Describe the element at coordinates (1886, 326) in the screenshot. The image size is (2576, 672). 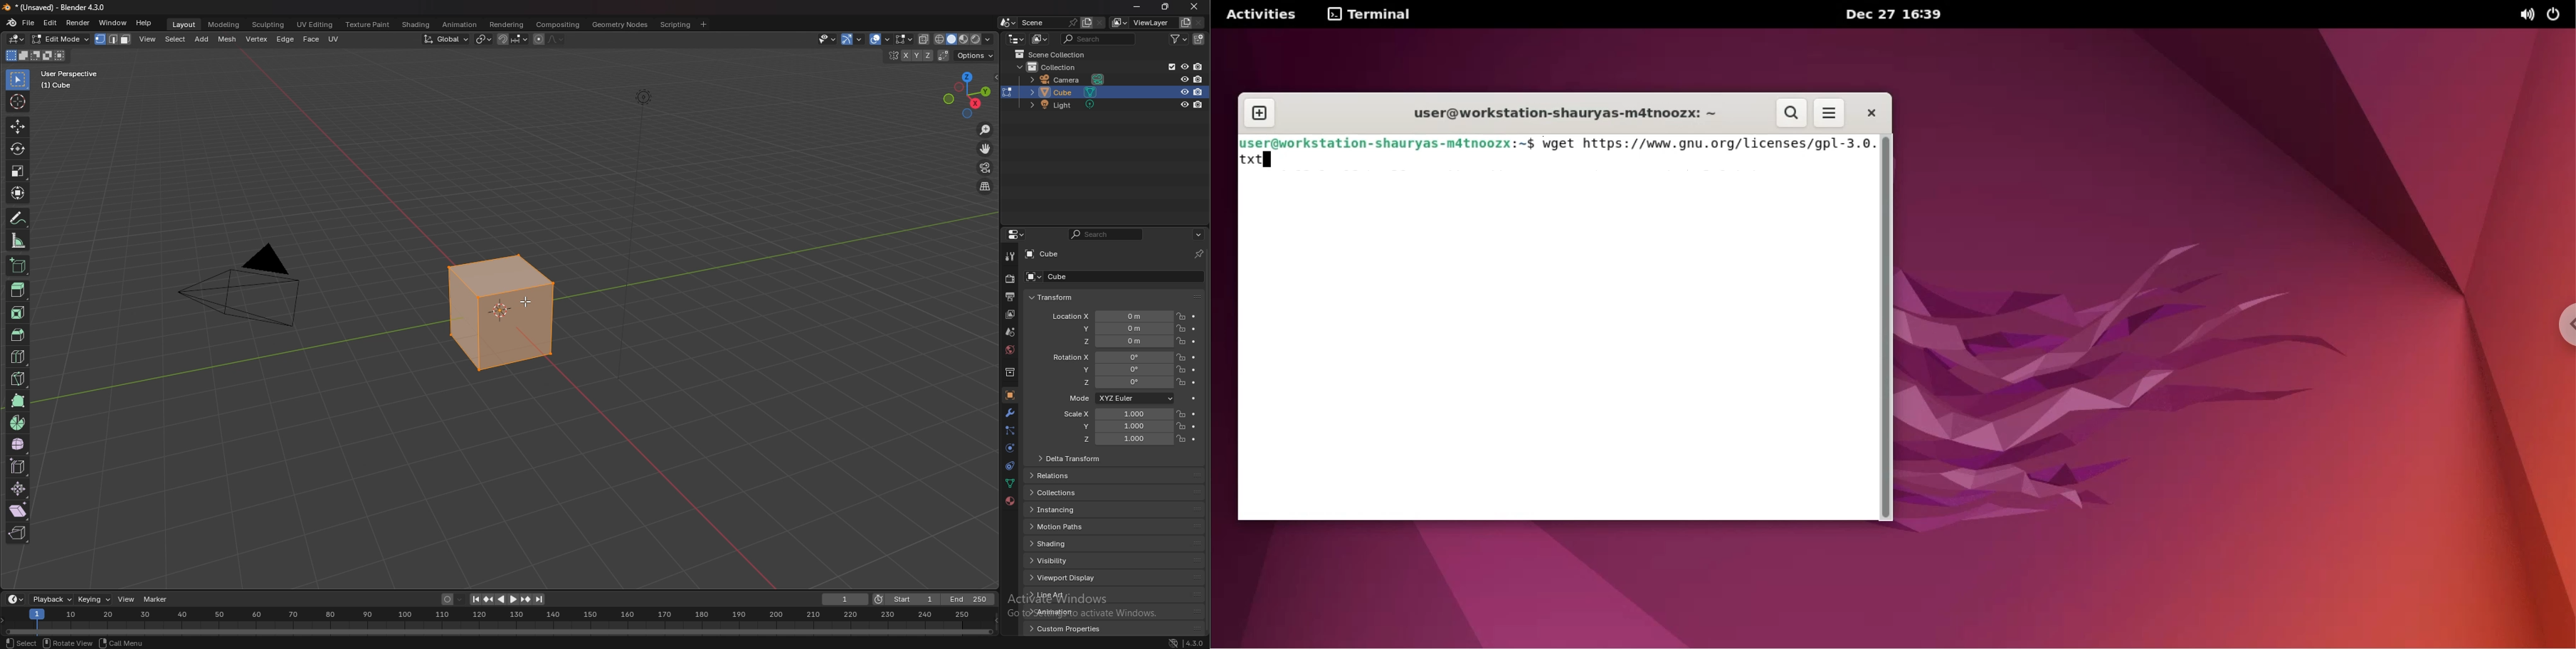
I see `scroll bar` at that location.